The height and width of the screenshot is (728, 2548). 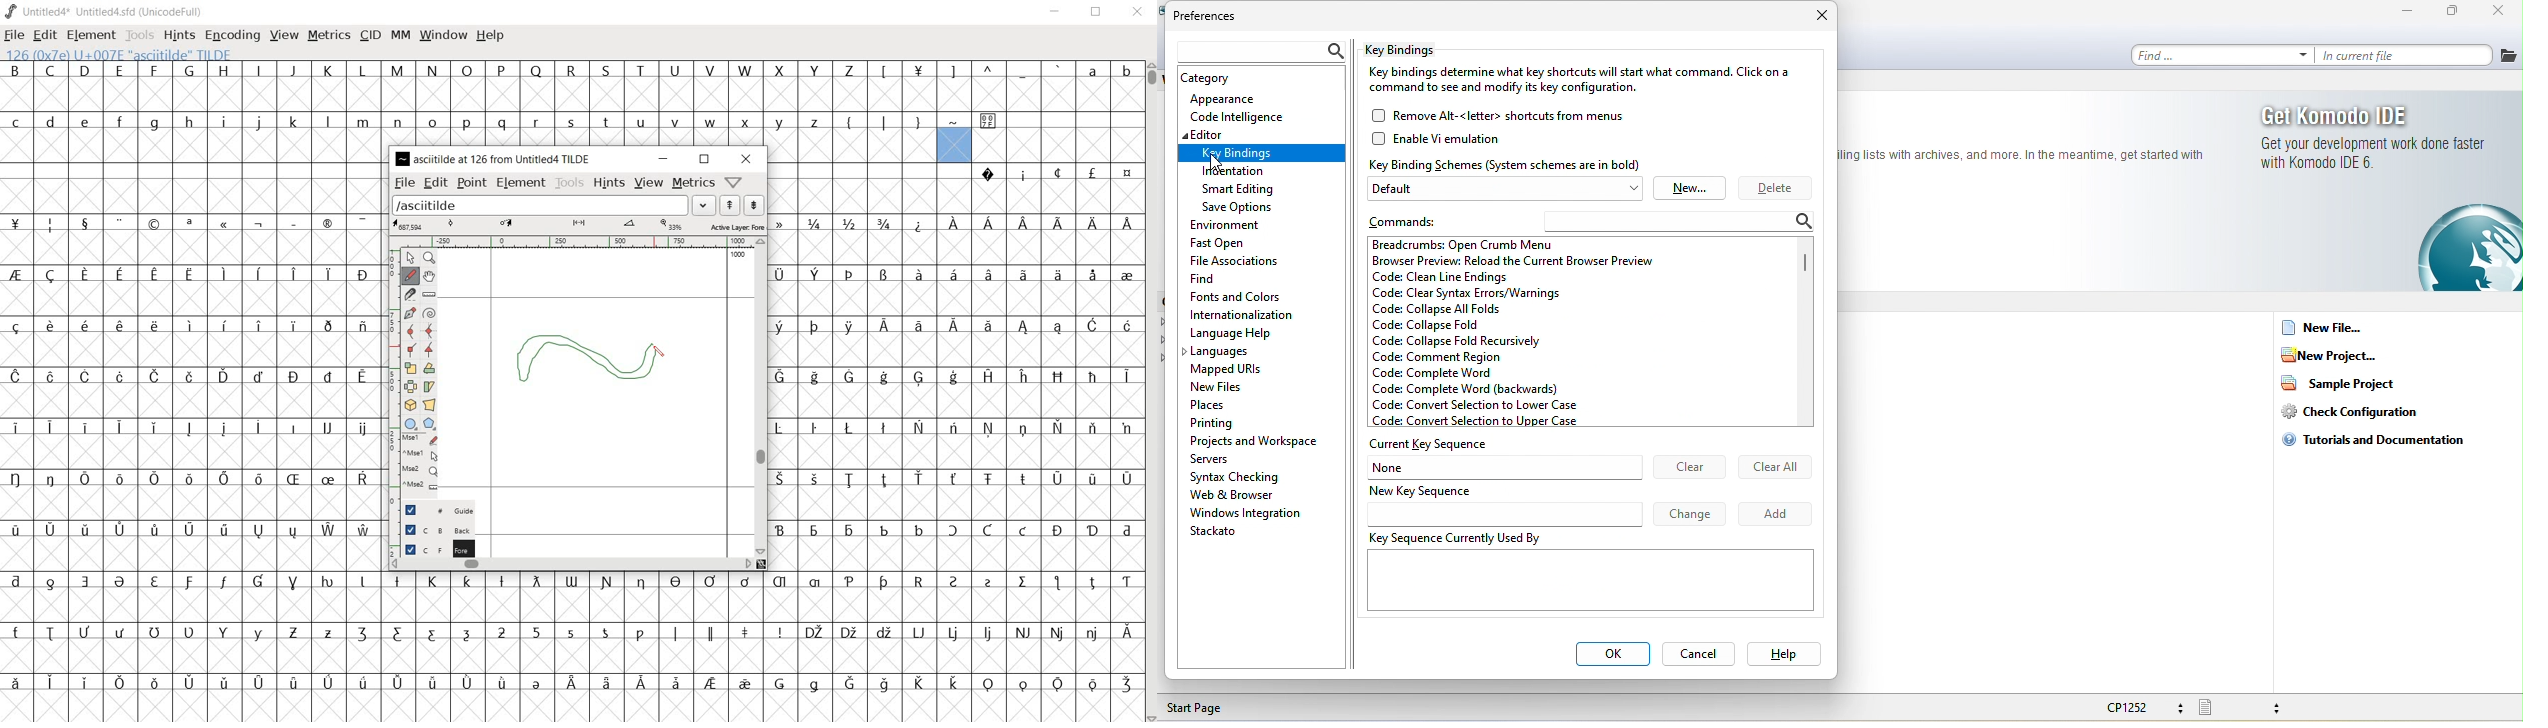 I want to click on foreground, so click(x=432, y=548).